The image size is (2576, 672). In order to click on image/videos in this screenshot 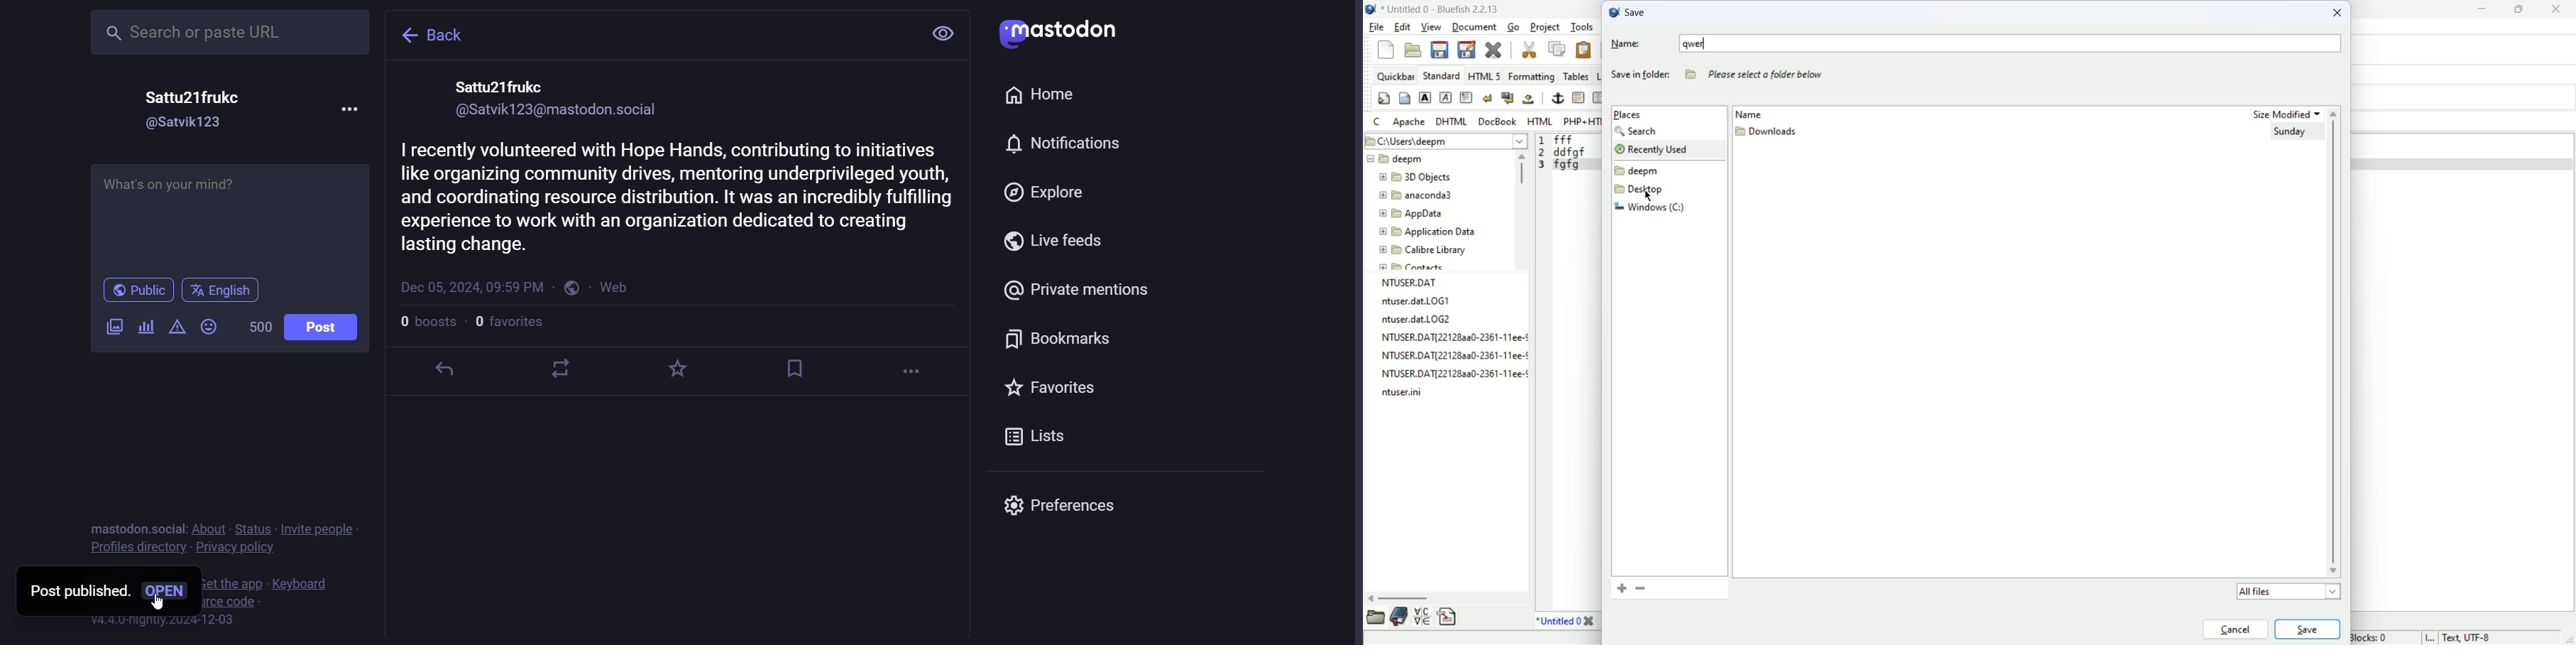, I will do `click(114, 327)`.